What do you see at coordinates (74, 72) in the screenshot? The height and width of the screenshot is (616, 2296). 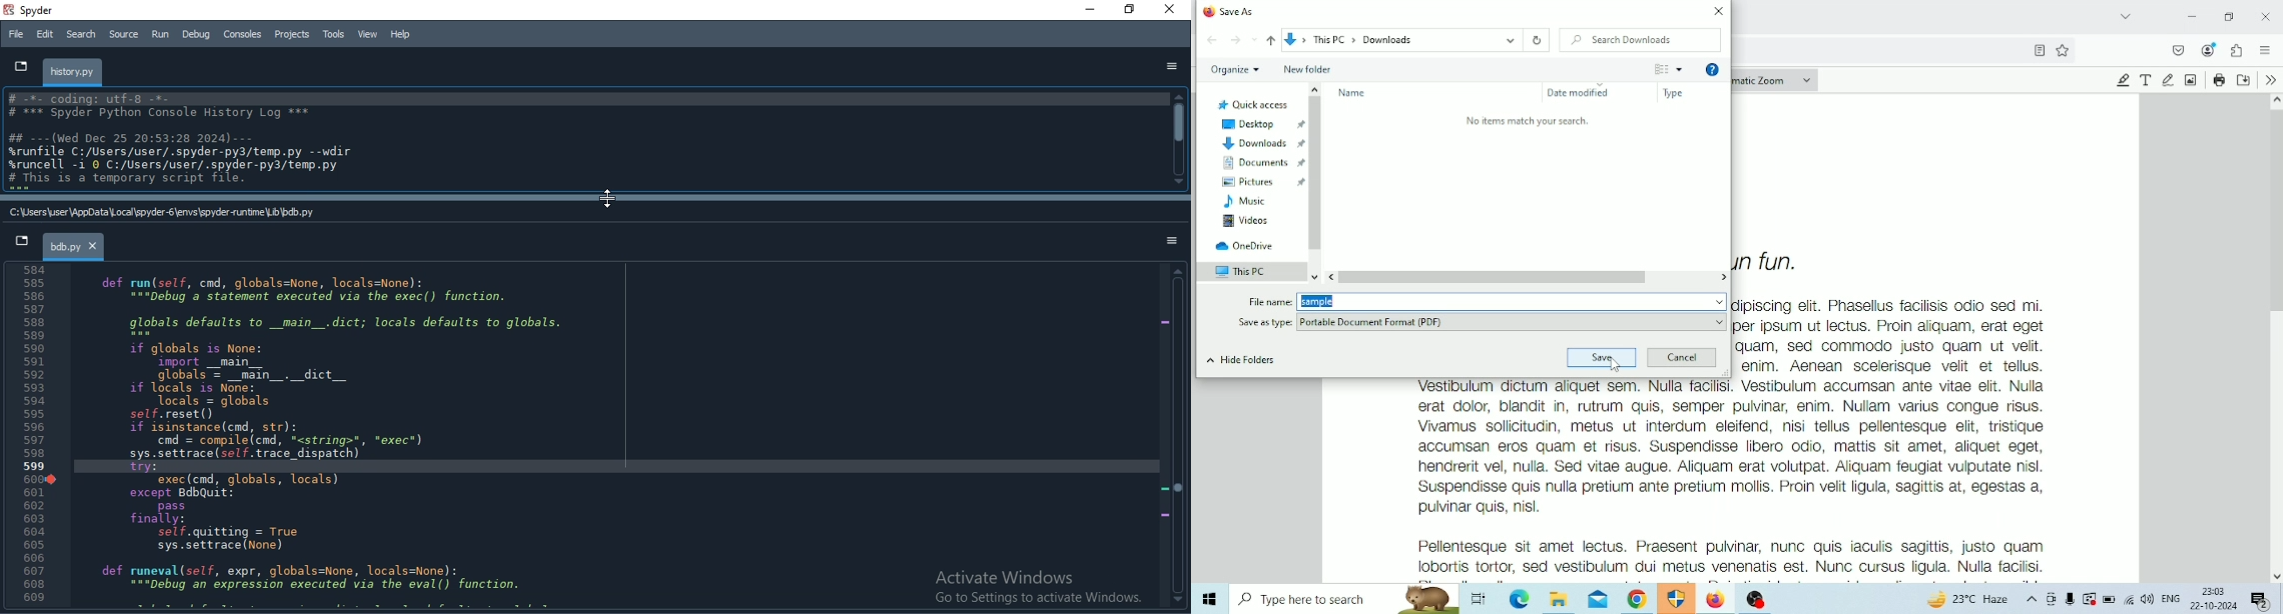 I see `tab title` at bounding box center [74, 72].